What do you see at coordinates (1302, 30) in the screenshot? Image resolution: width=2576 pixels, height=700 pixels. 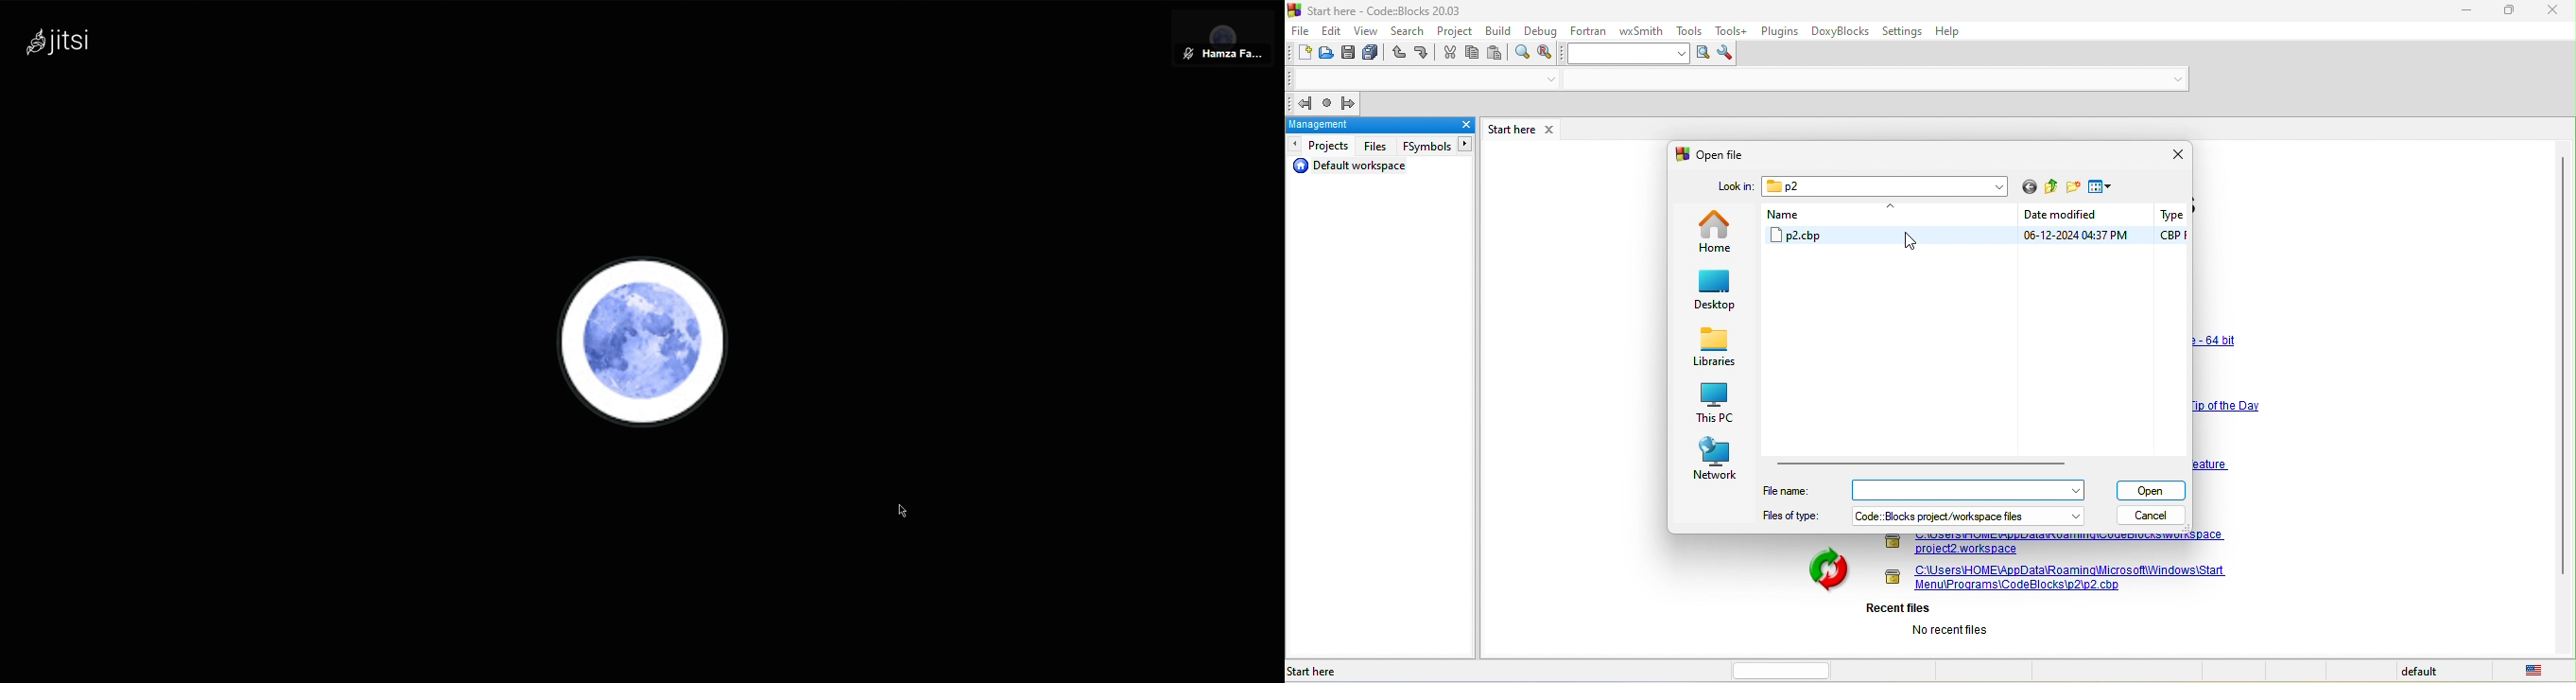 I see `file` at bounding box center [1302, 30].